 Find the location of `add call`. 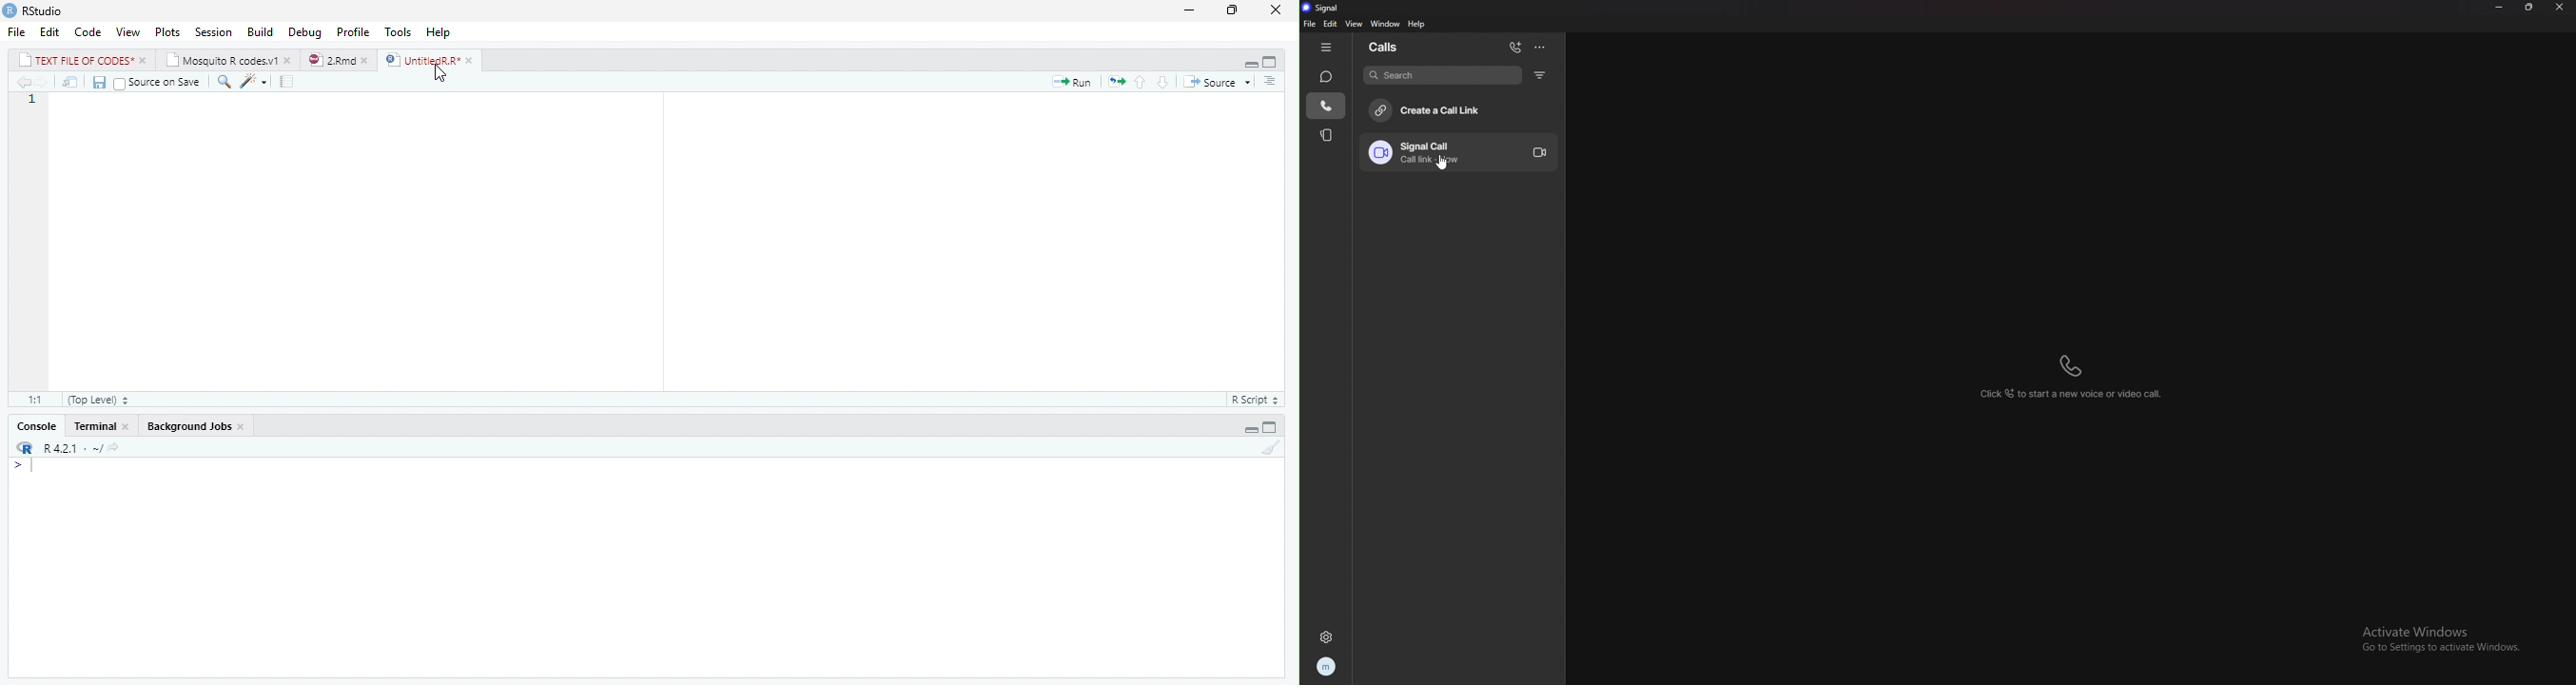

add call is located at coordinates (1517, 45).